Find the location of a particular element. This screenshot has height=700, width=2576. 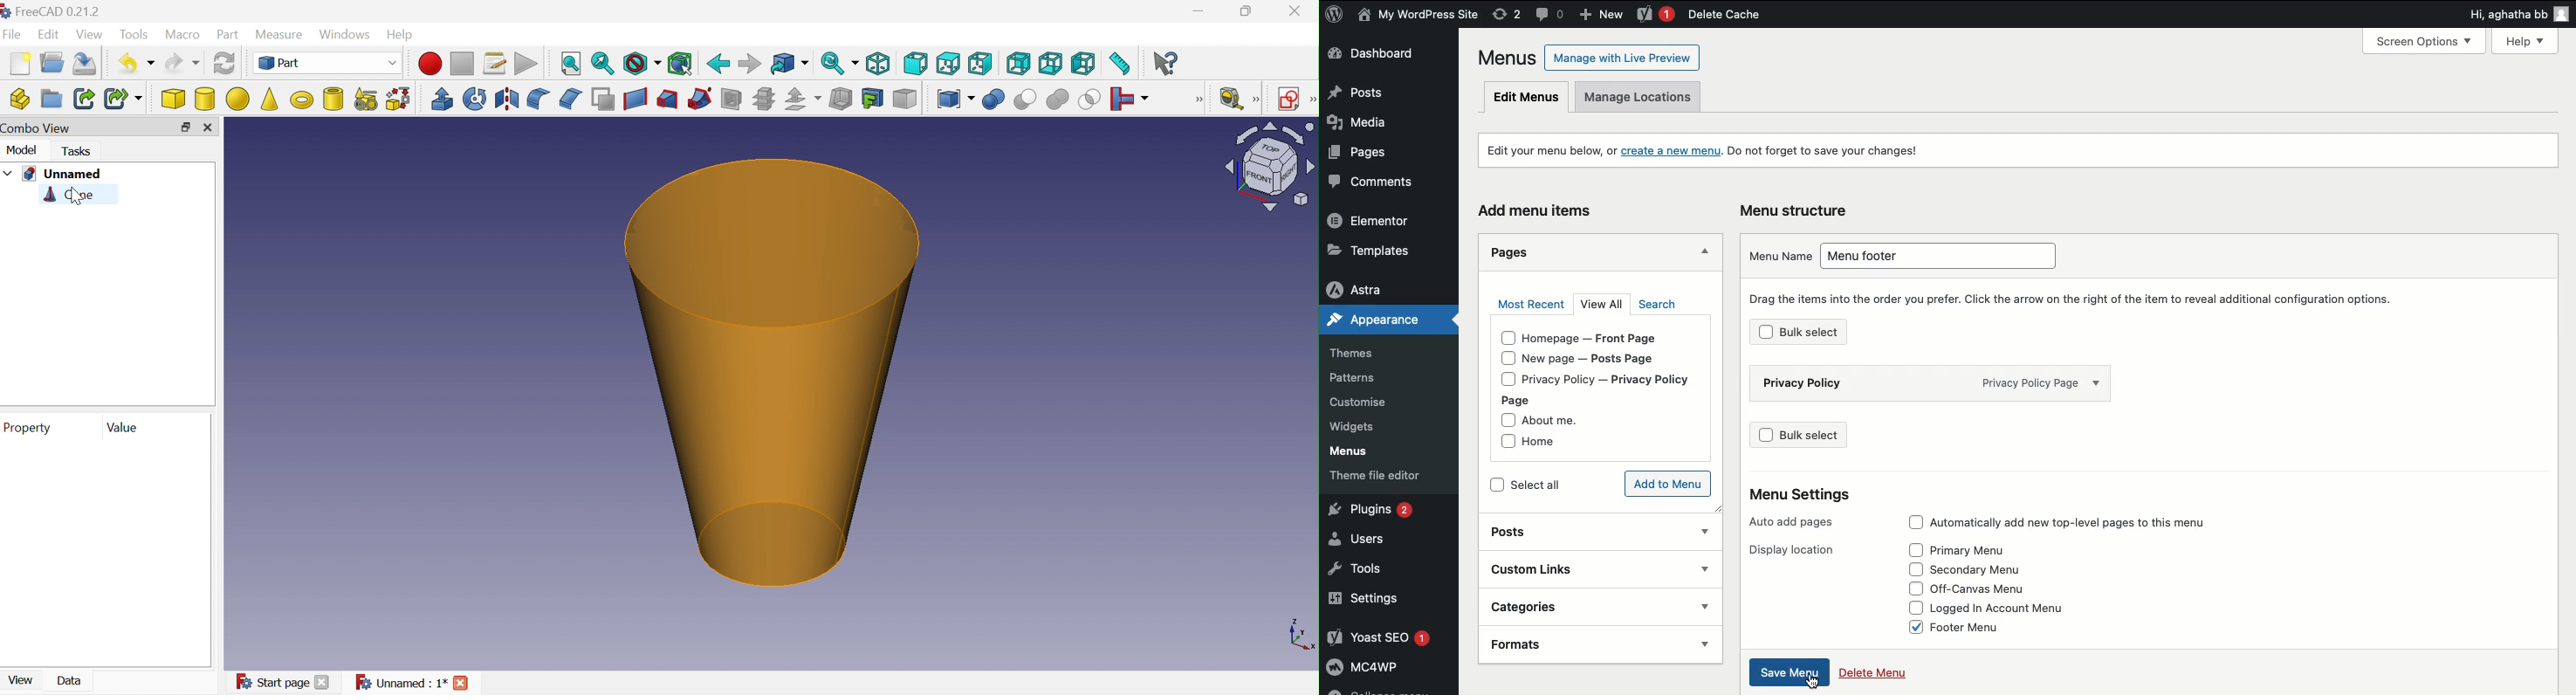

Start page is located at coordinates (271, 682).